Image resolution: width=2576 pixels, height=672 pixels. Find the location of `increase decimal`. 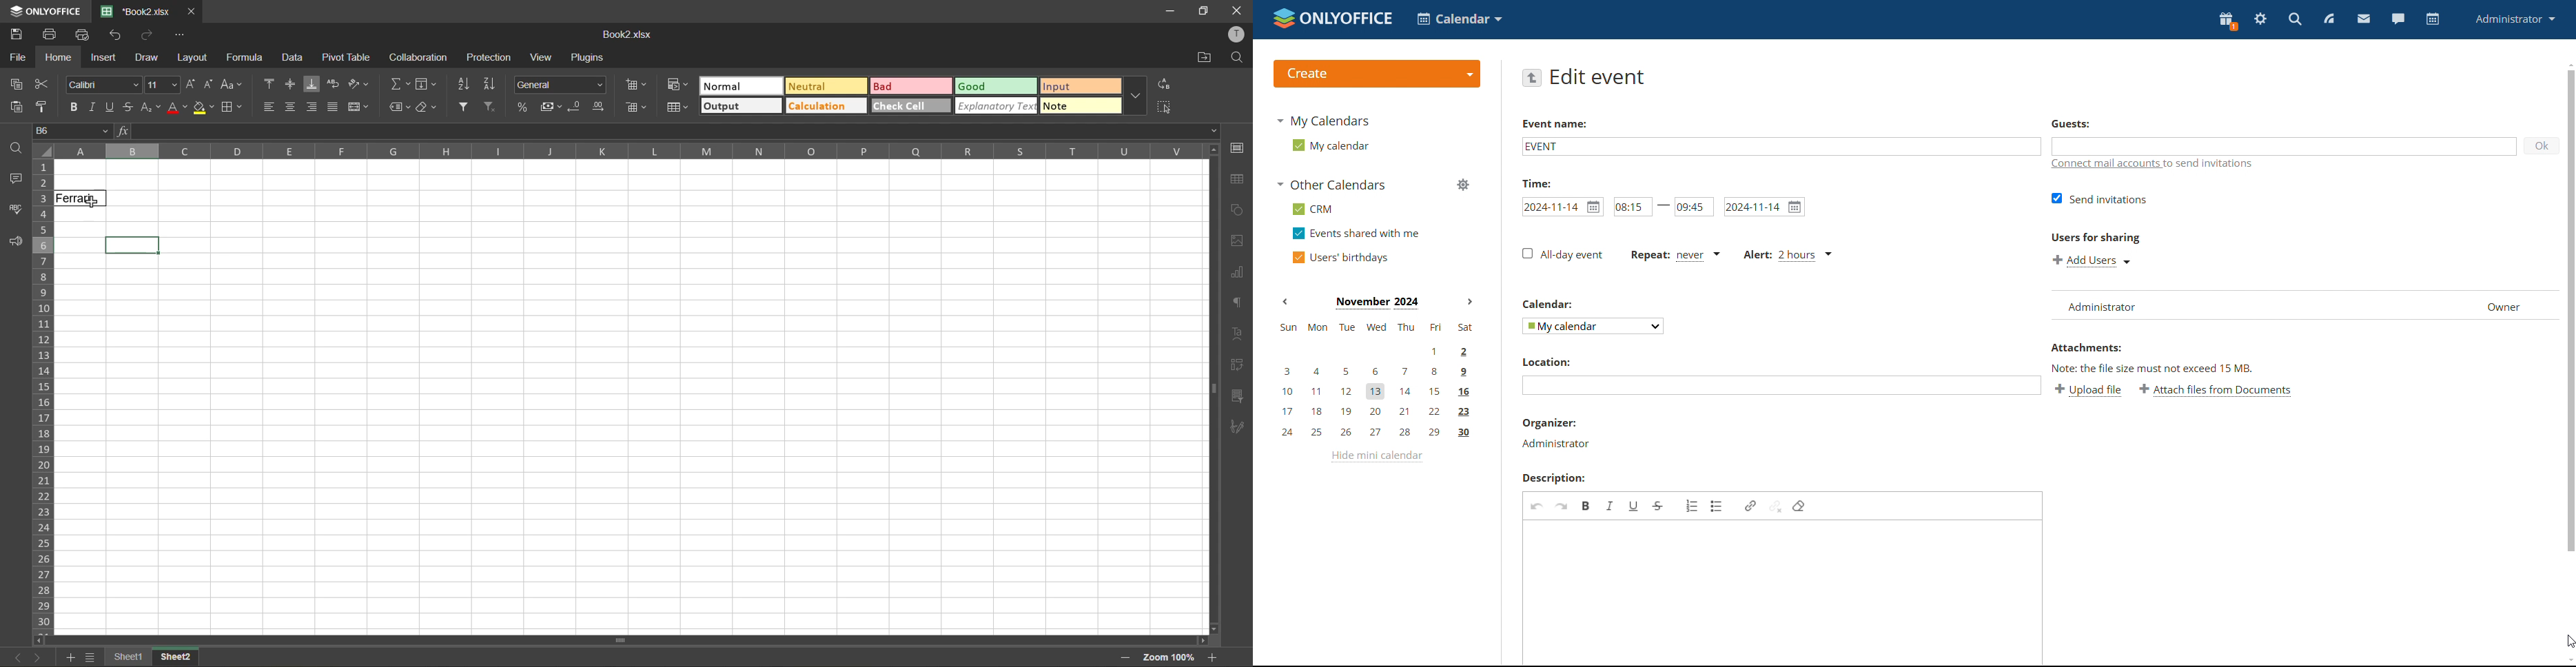

increase decimal is located at coordinates (599, 107).